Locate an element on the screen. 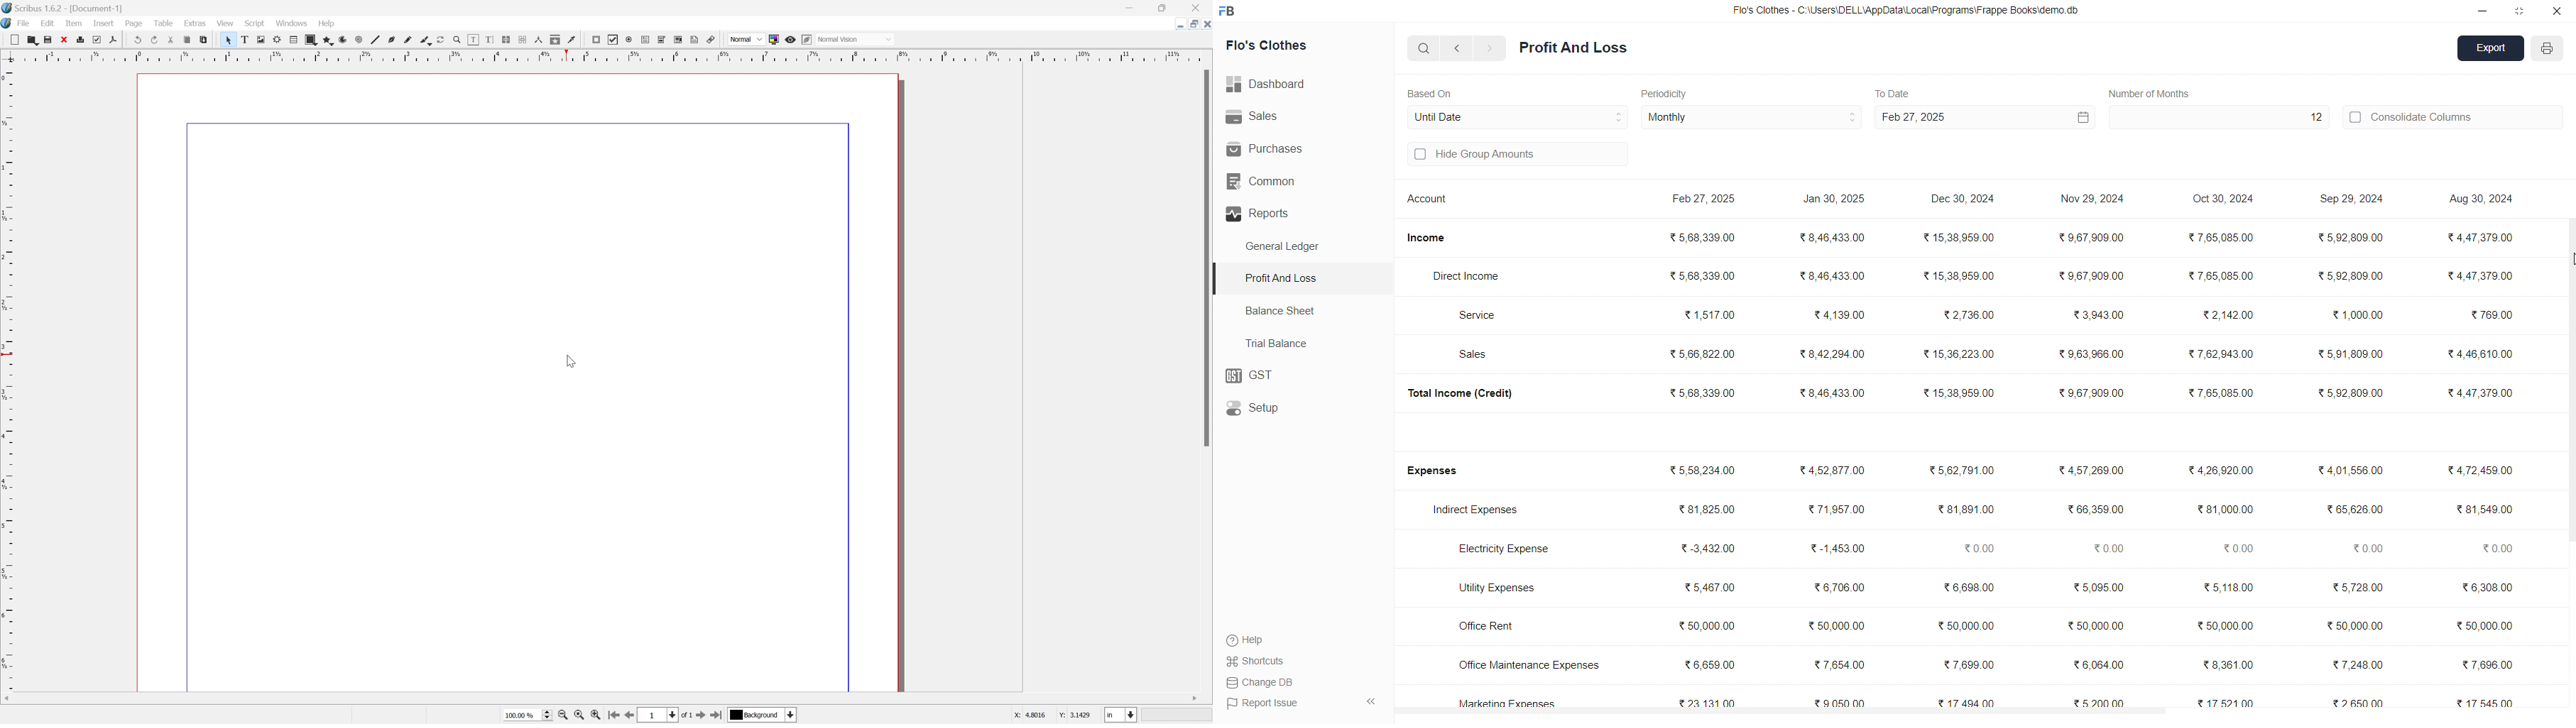  ₹7,699.00 is located at coordinates (1977, 664).